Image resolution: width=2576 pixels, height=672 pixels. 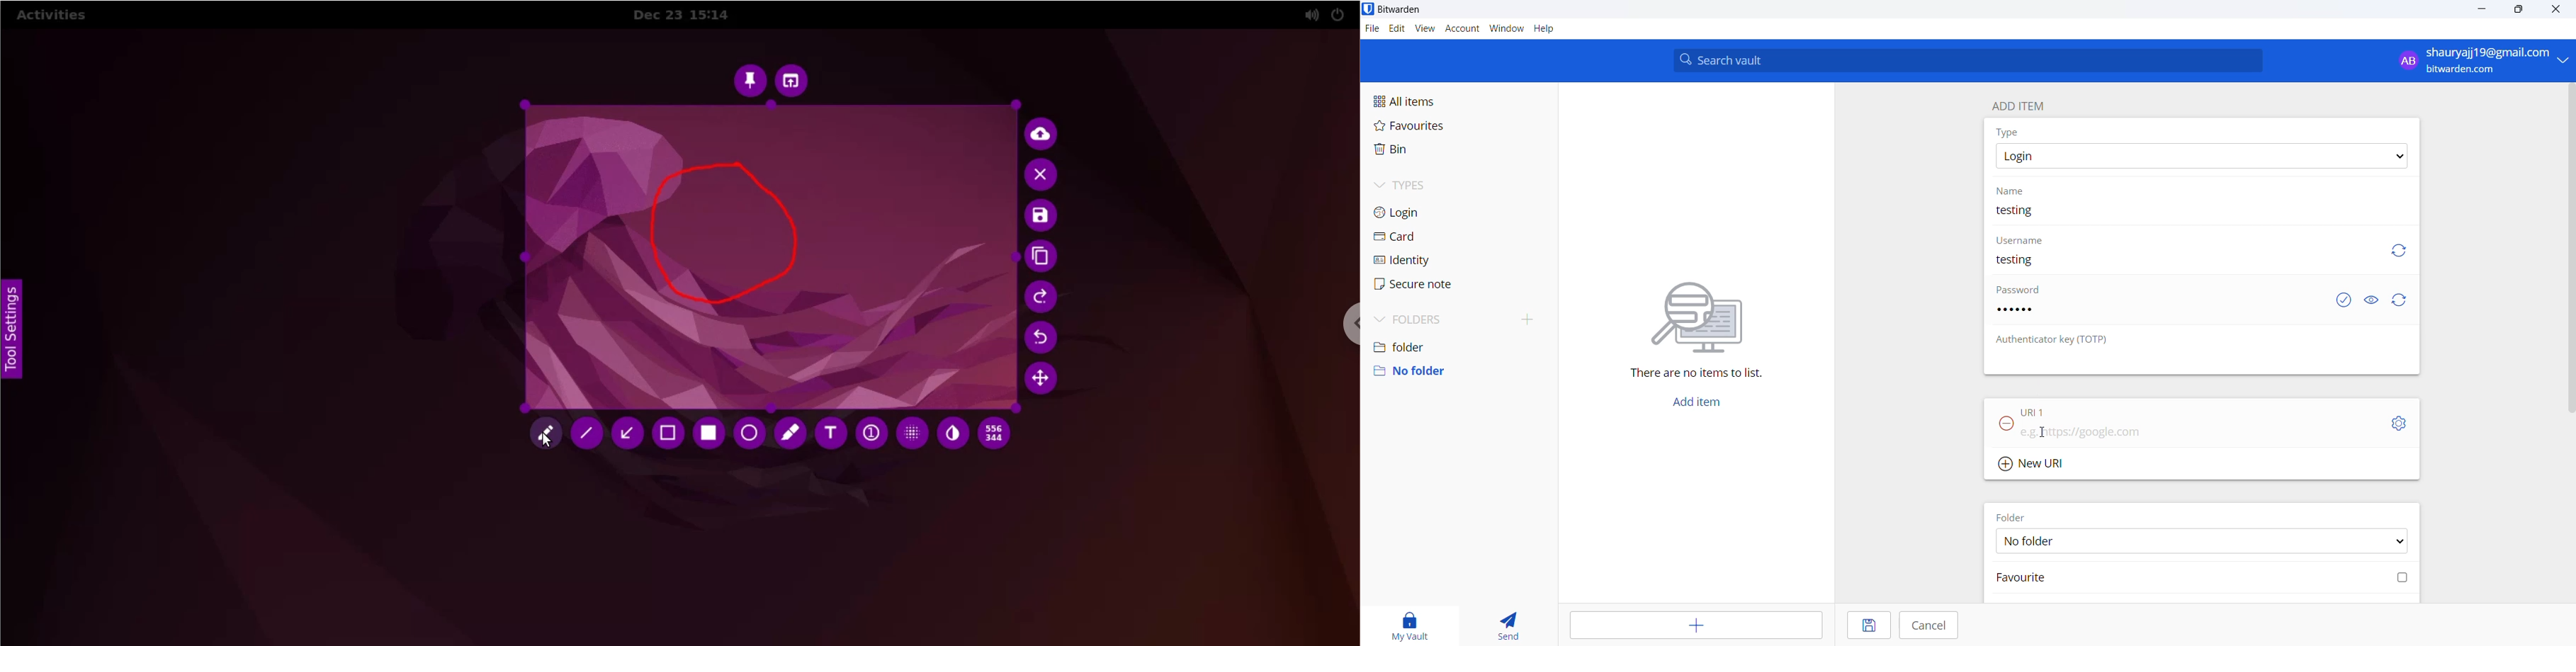 What do you see at coordinates (2019, 103) in the screenshot?
I see `add item heading` at bounding box center [2019, 103].